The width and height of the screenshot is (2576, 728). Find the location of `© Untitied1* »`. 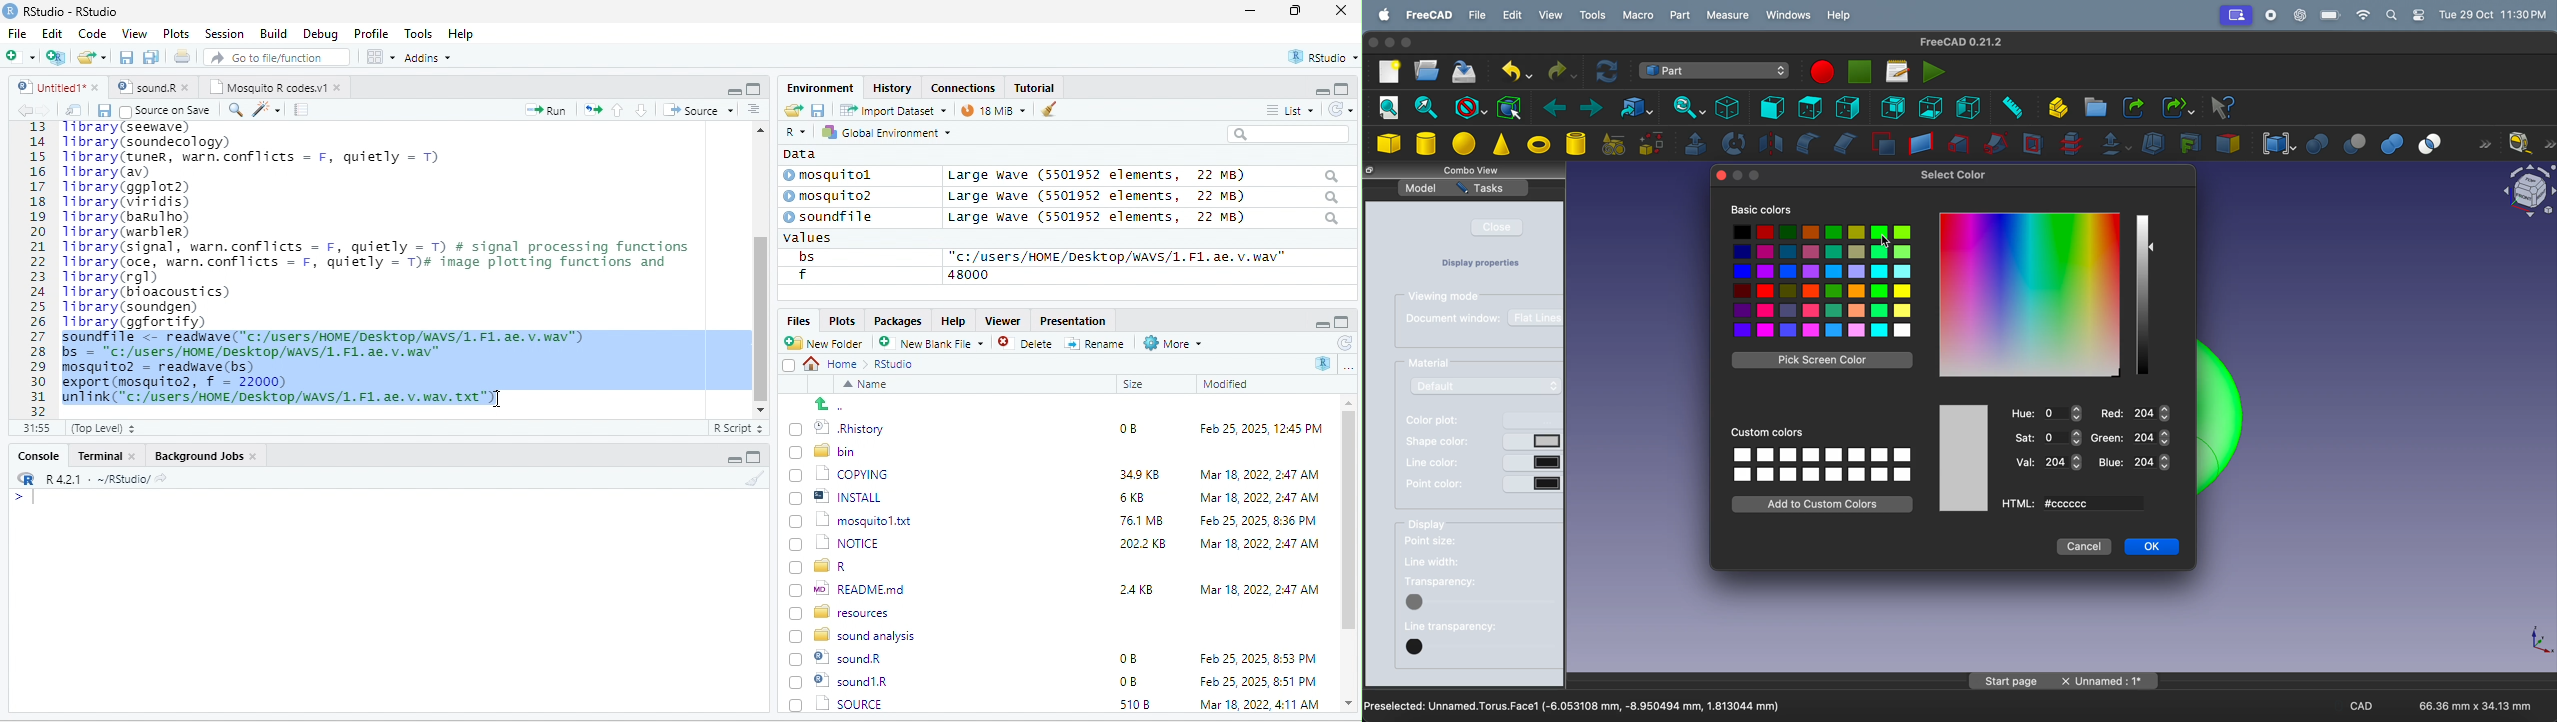

© Untitied1* » is located at coordinates (54, 87).